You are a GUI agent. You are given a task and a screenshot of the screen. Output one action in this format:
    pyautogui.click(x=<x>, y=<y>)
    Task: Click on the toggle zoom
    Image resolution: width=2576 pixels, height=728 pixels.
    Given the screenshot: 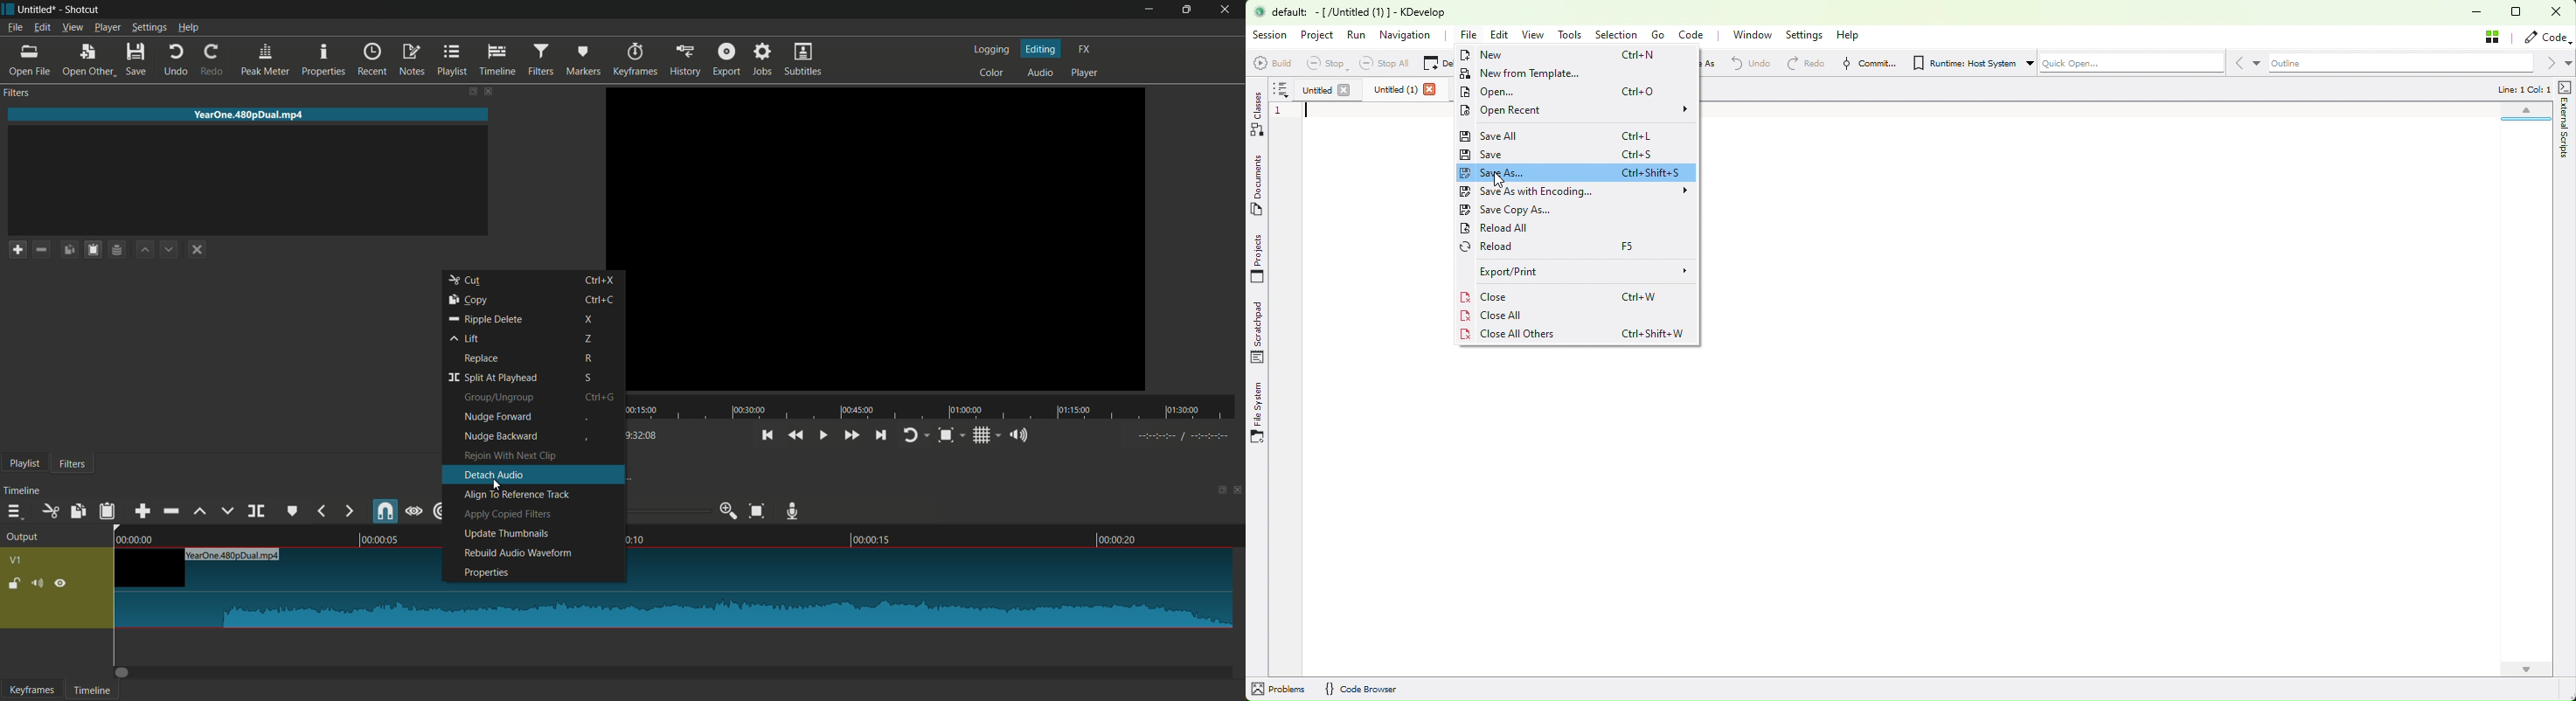 What is the action you would take?
    pyautogui.click(x=947, y=436)
    